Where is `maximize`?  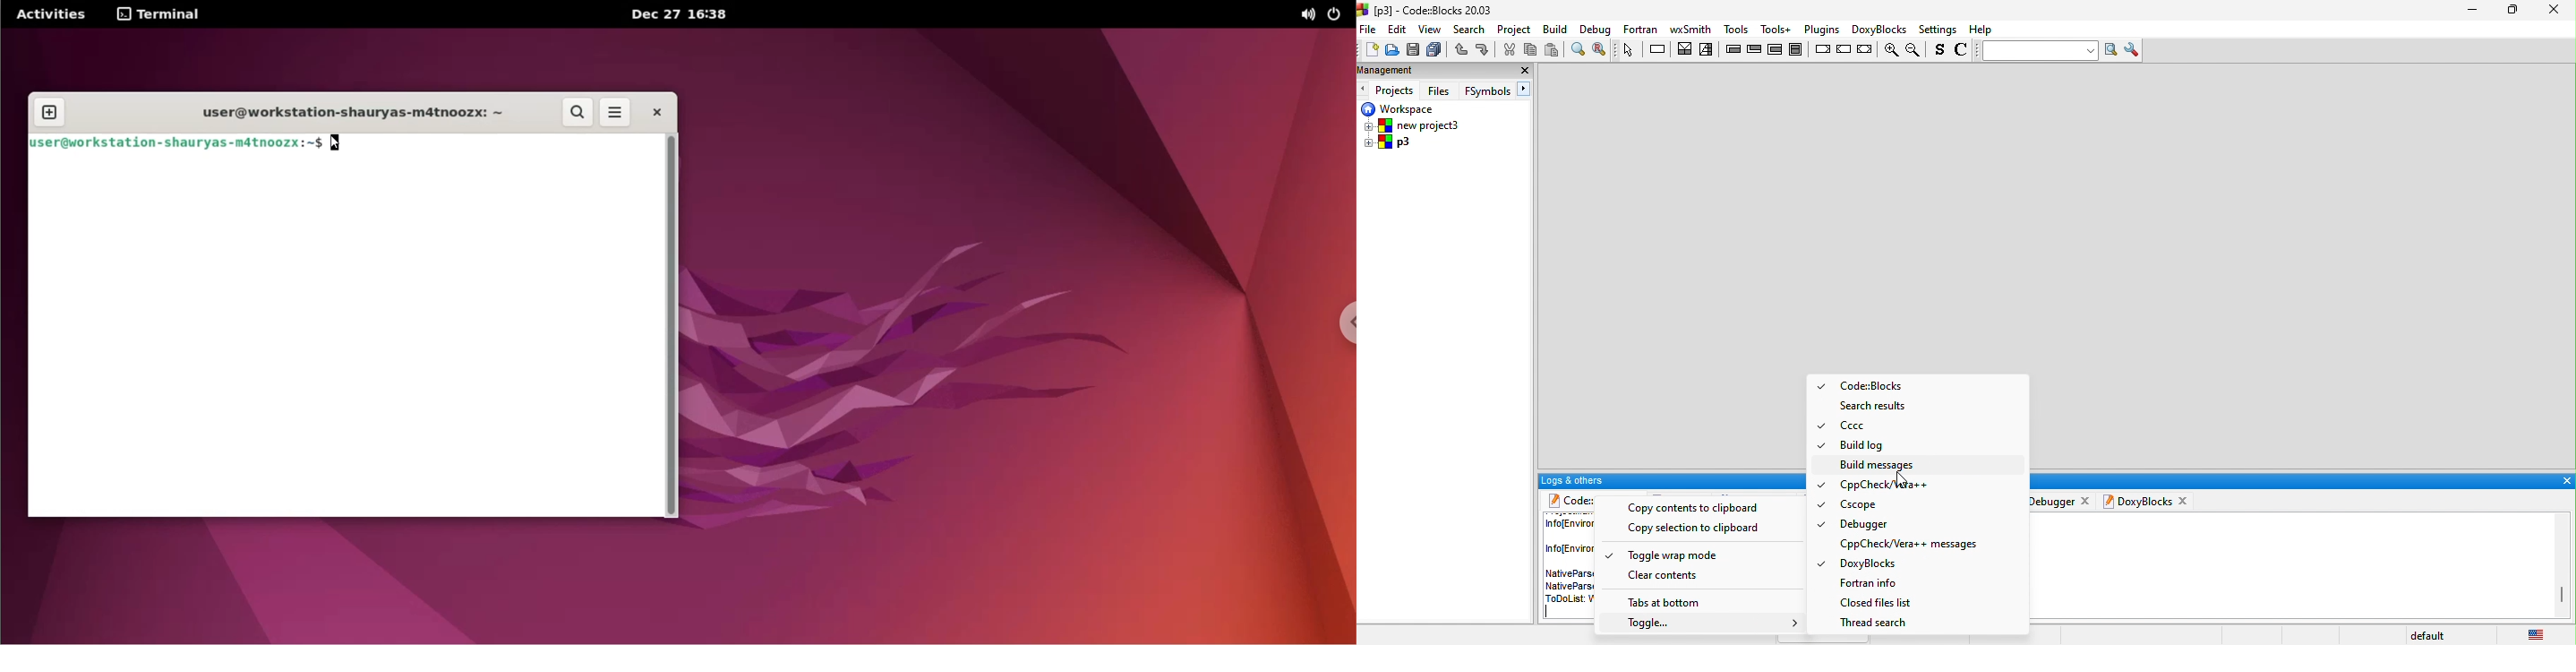 maximize is located at coordinates (2508, 11).